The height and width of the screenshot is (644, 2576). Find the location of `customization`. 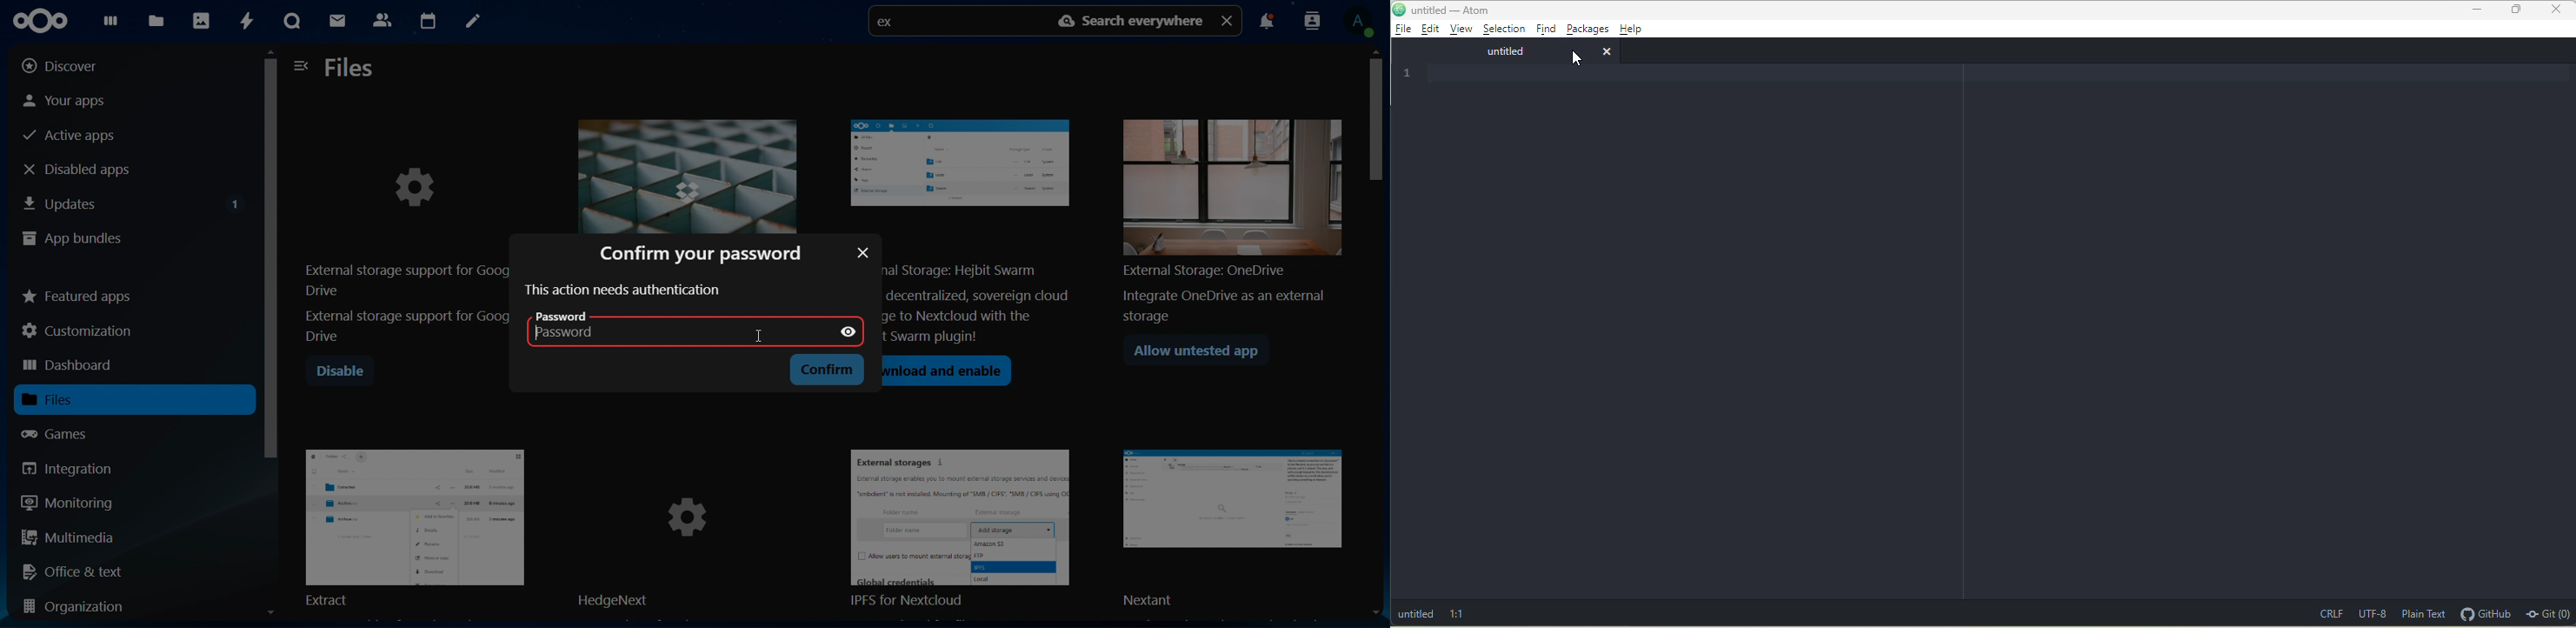

customization is located at coordinates (80, 331).